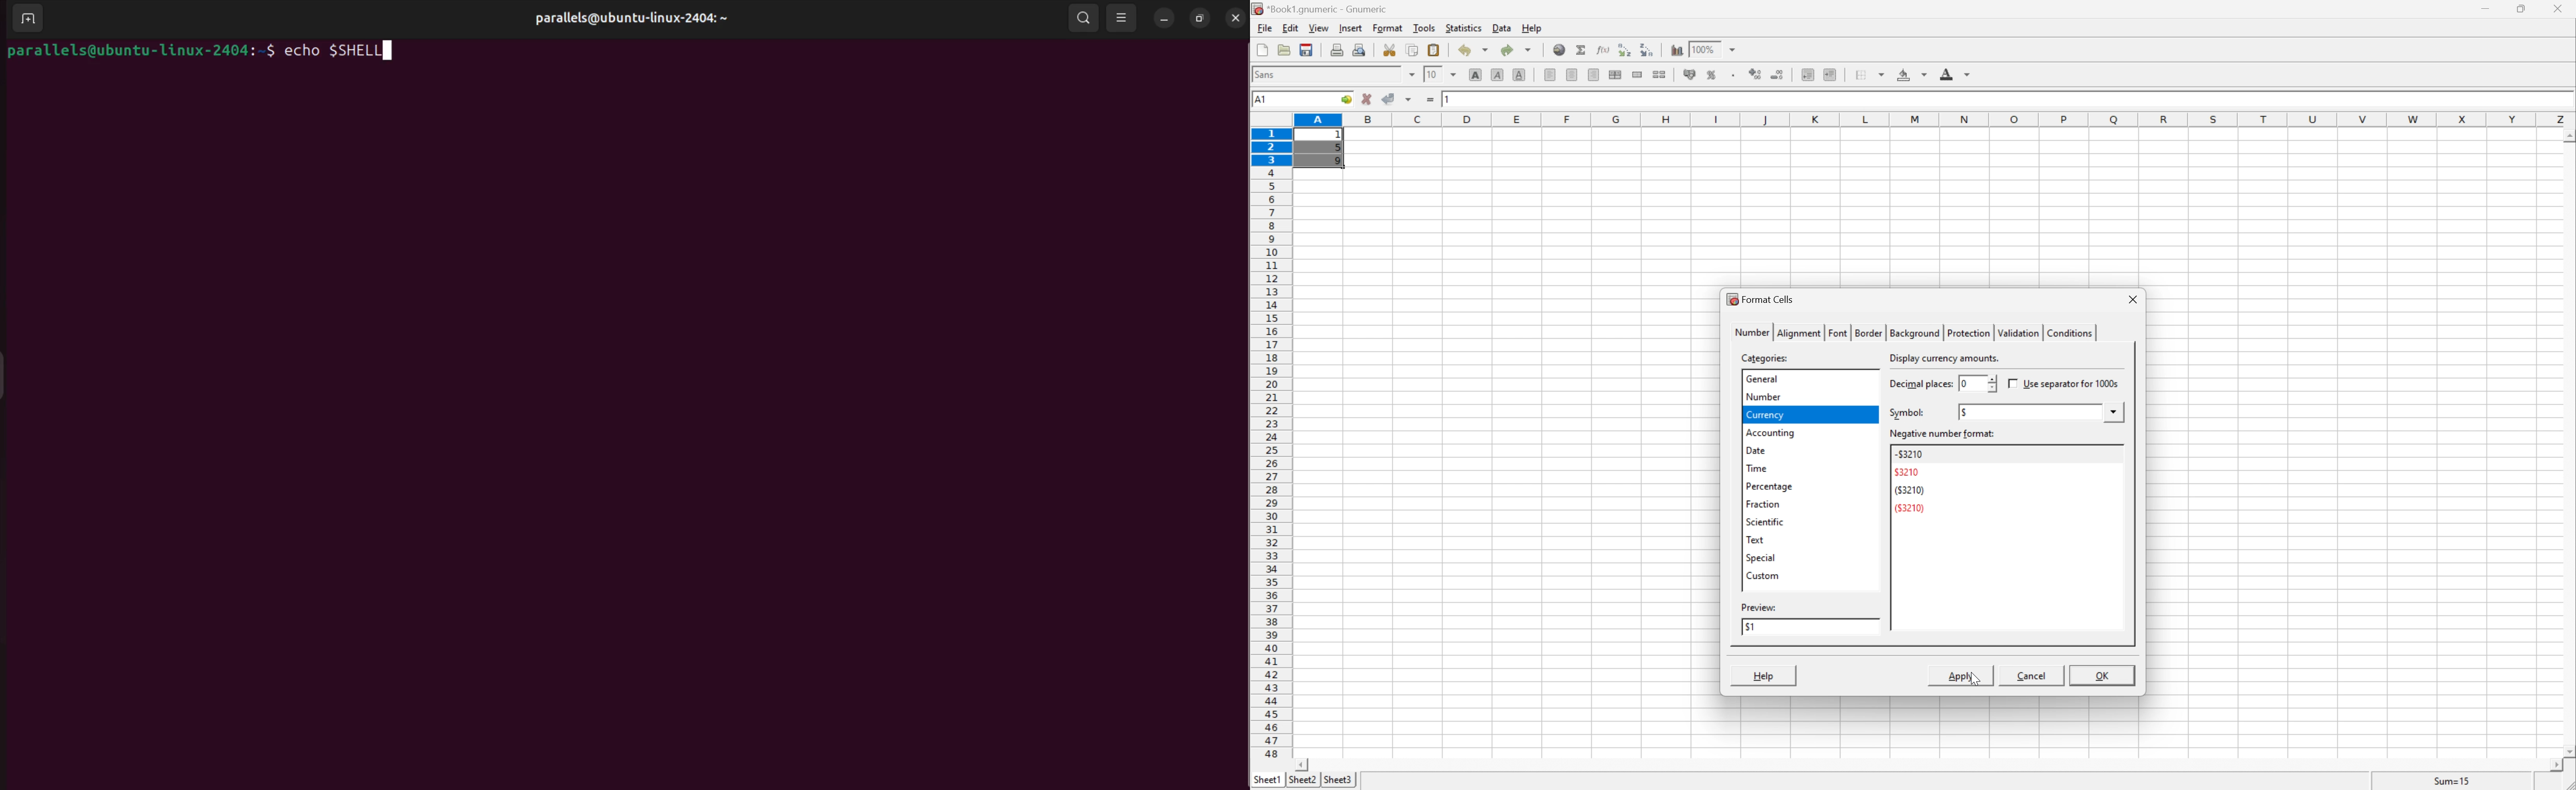 The height and width of the screenshot is (812, 2576). What do you see at coordinates (1583, 50) in the screenshot?
I see `sum in current cell` at bounding box center [1583, 50].